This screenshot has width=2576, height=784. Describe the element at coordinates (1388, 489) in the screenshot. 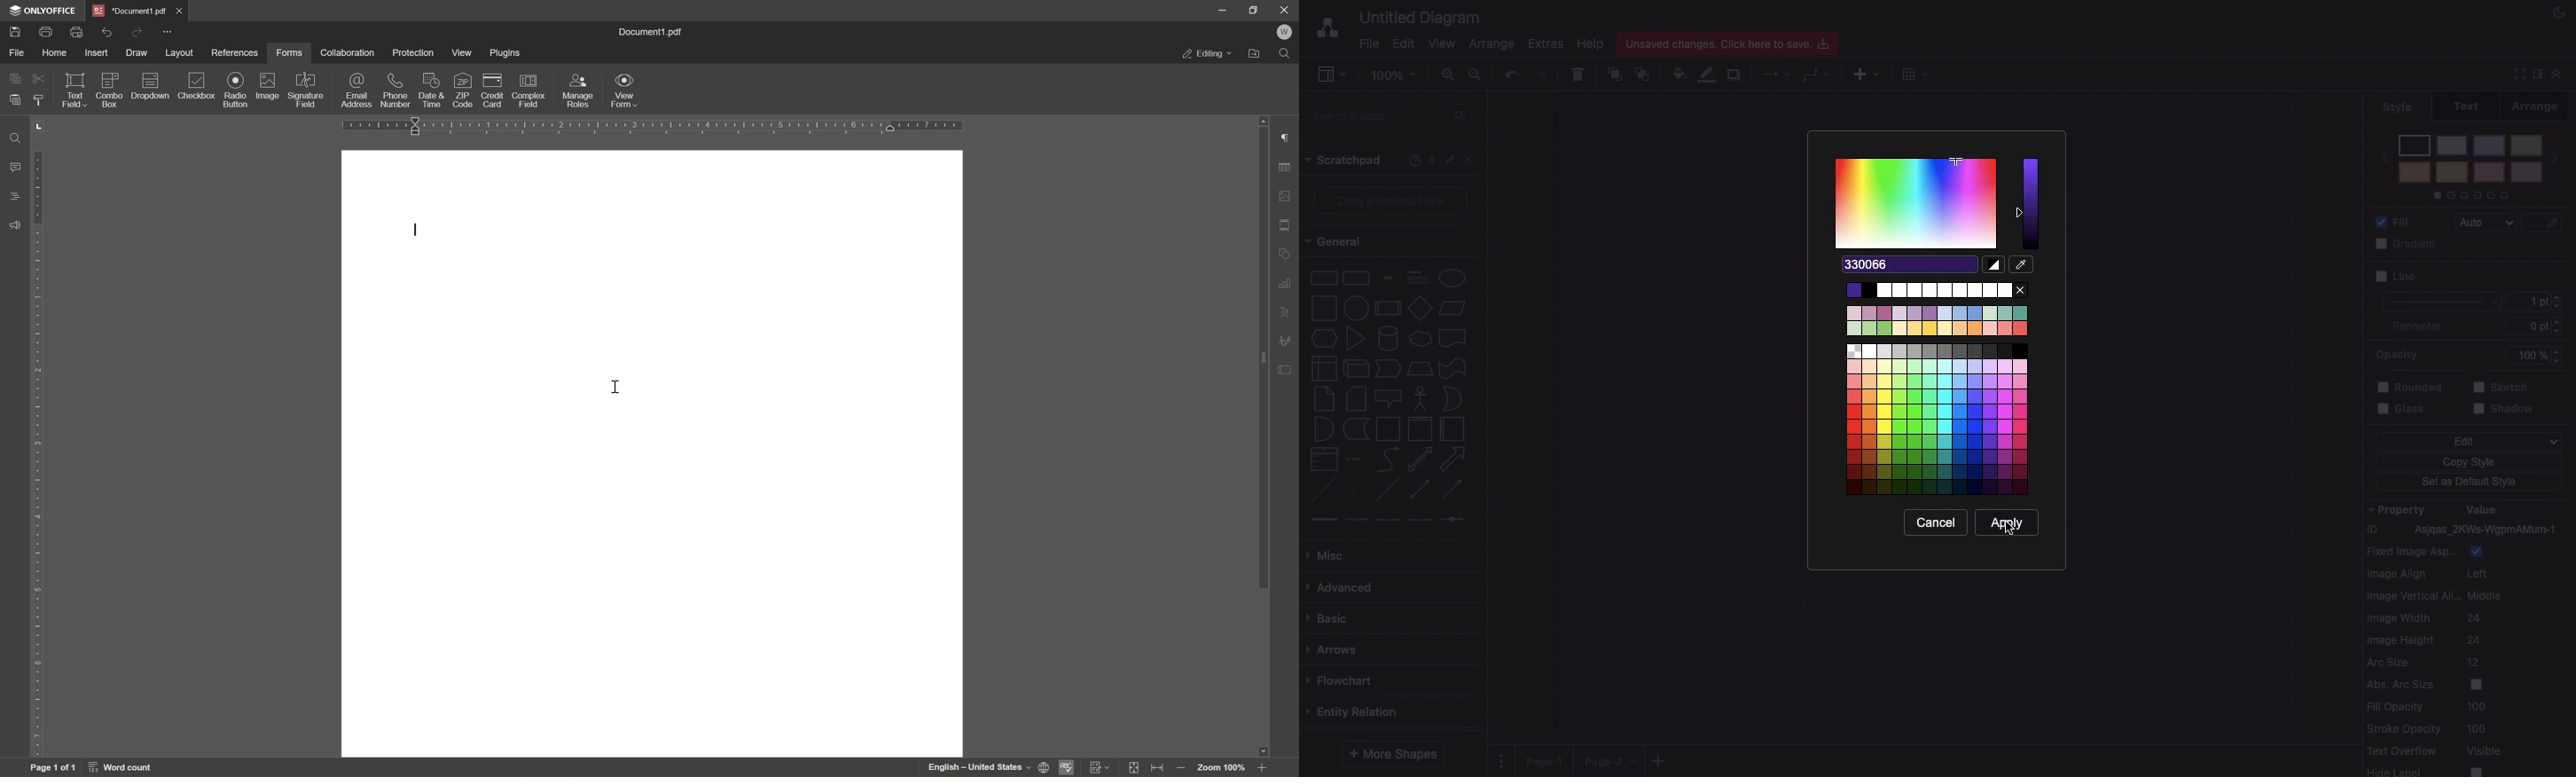

I see `line` at that location.